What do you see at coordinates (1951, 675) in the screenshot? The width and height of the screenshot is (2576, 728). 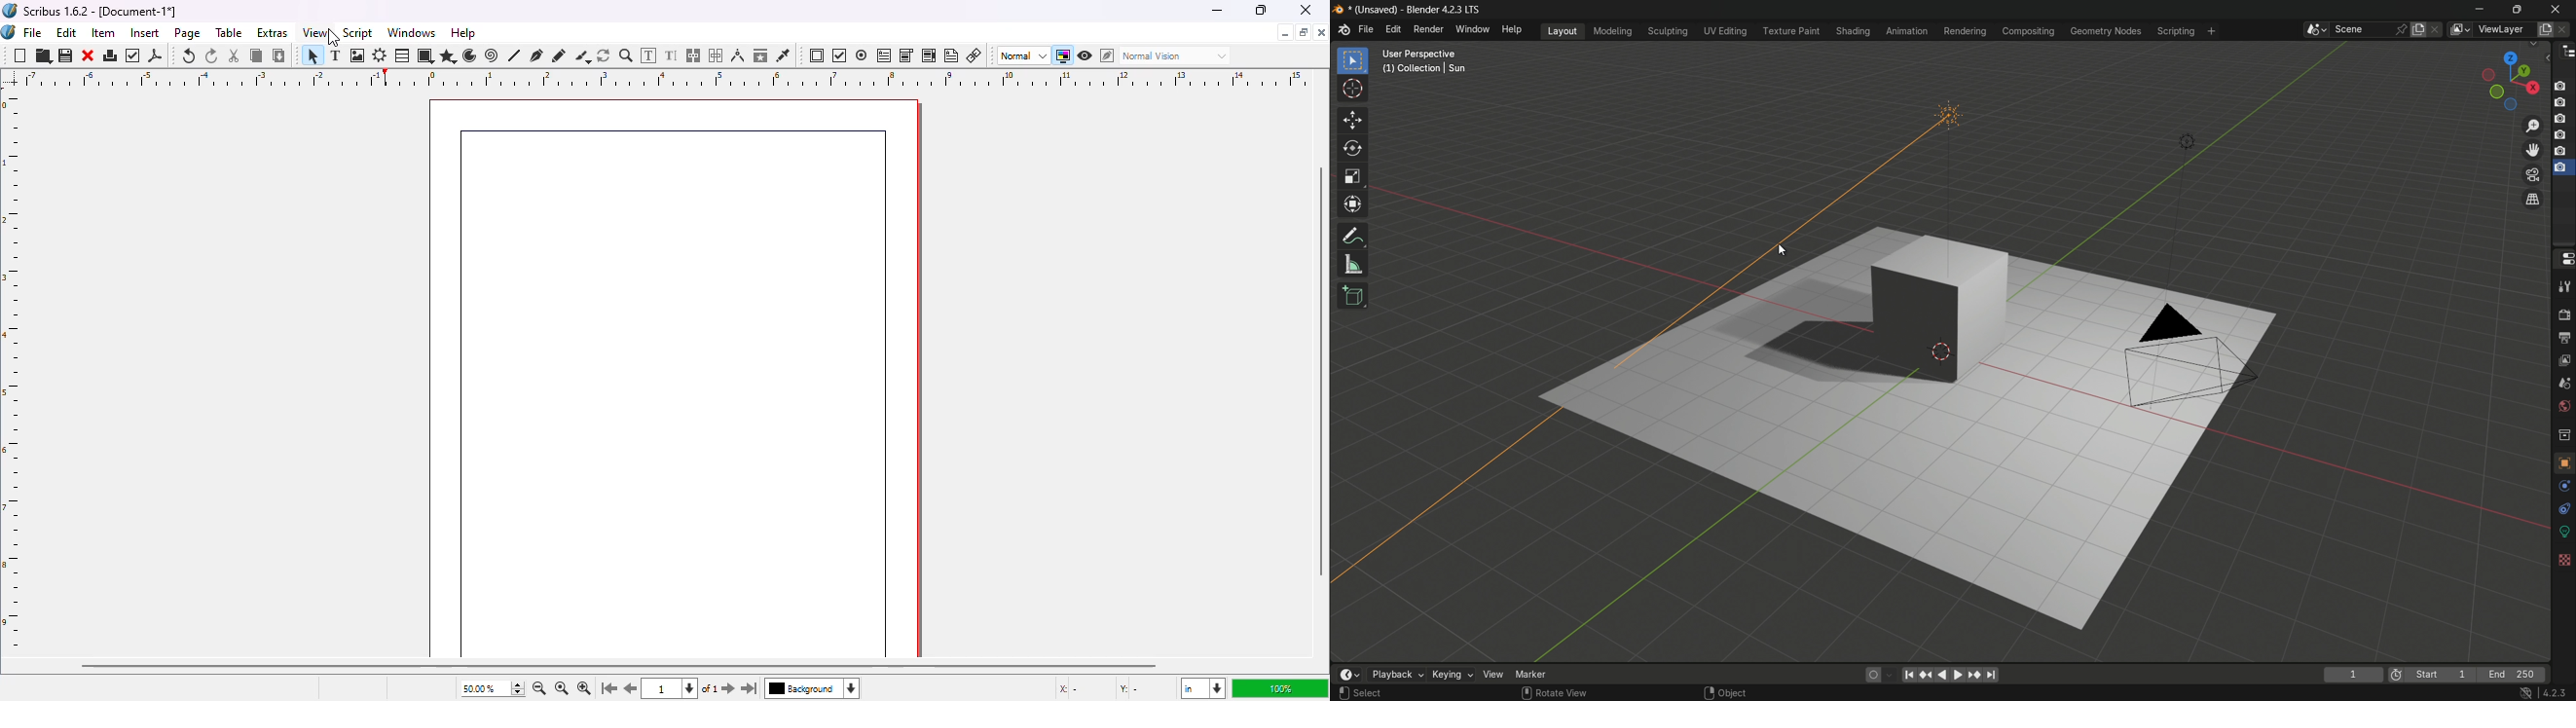 I see `play animation` at bounding box center [1951, 675].